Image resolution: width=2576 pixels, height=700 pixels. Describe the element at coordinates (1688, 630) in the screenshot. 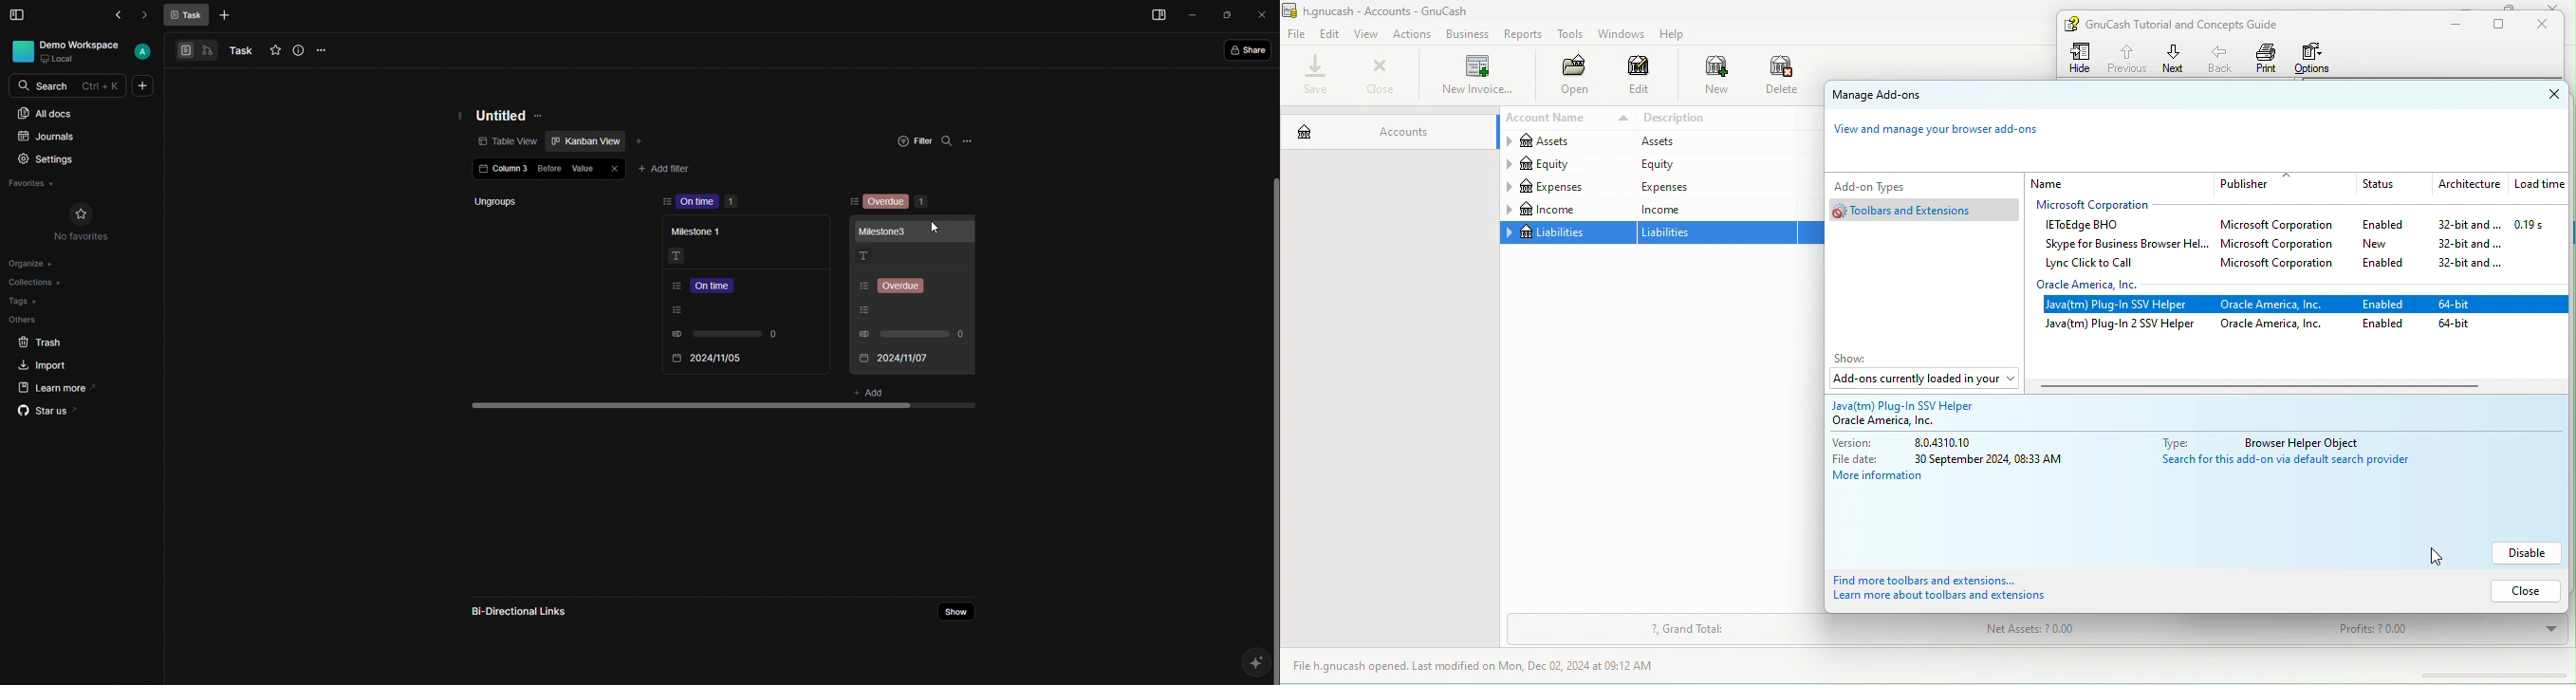

I see `grand total` at that location.